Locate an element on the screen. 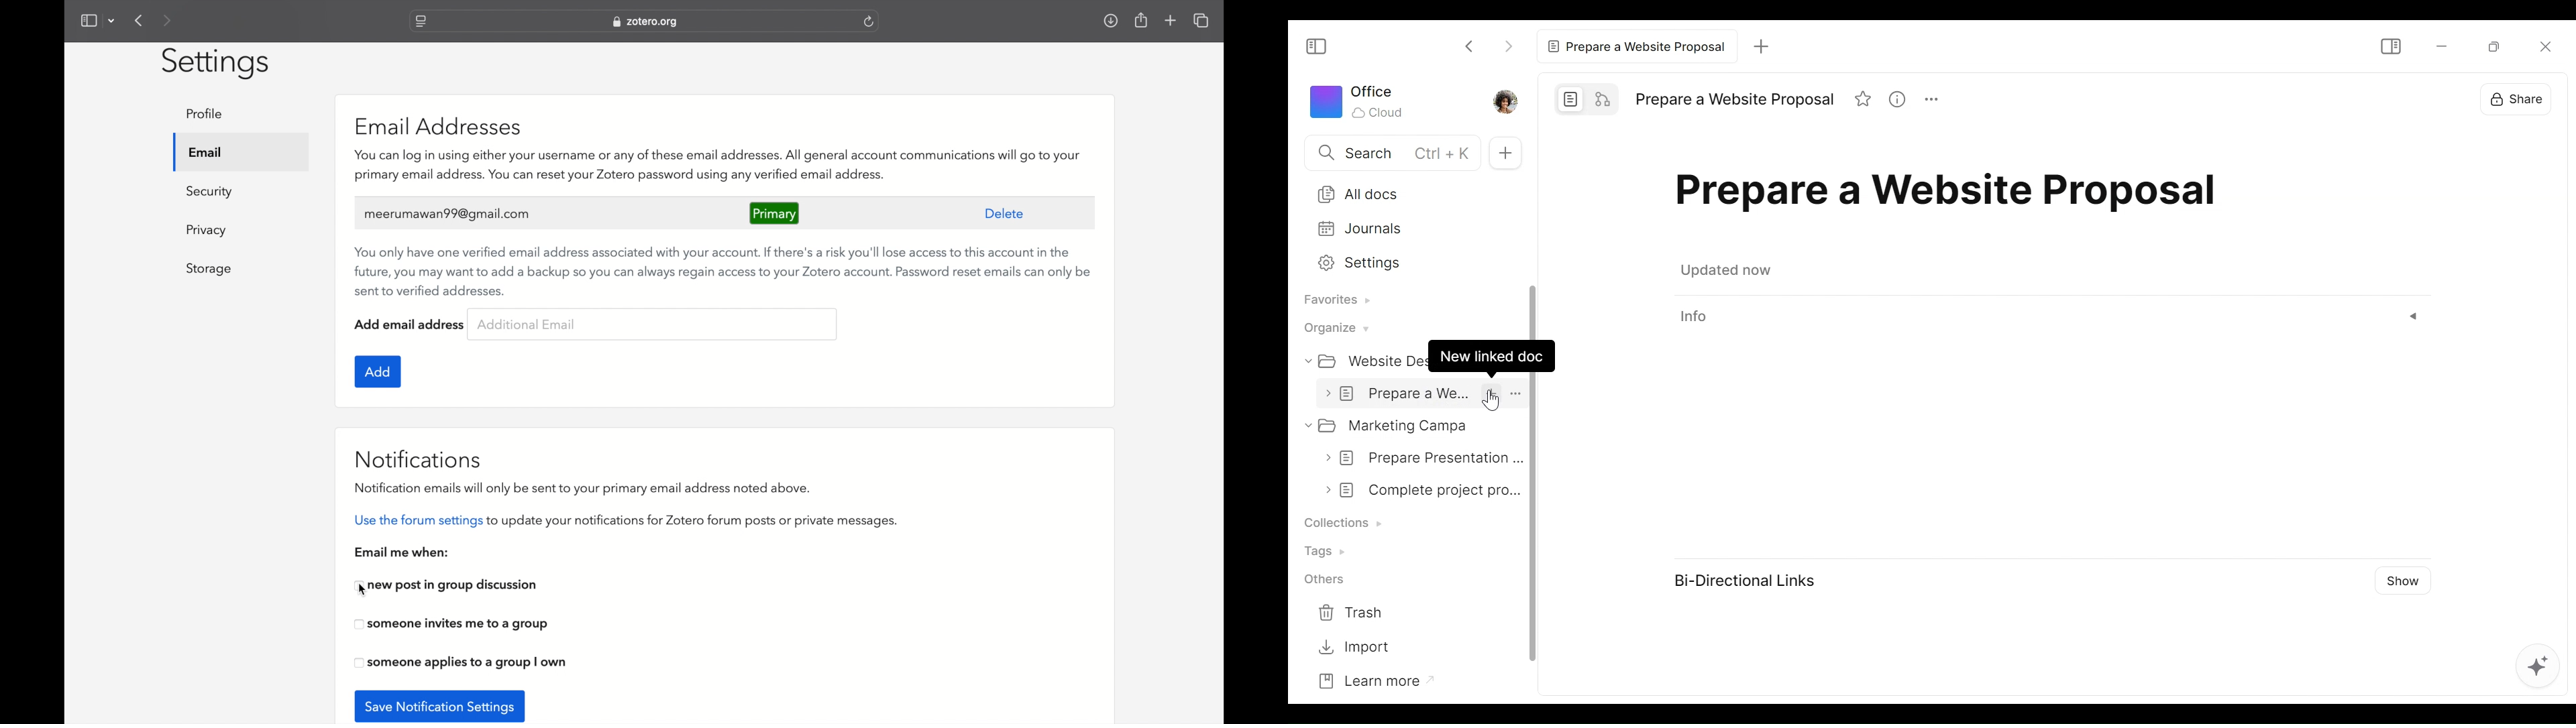  previous is located at coordinates (140, 21).